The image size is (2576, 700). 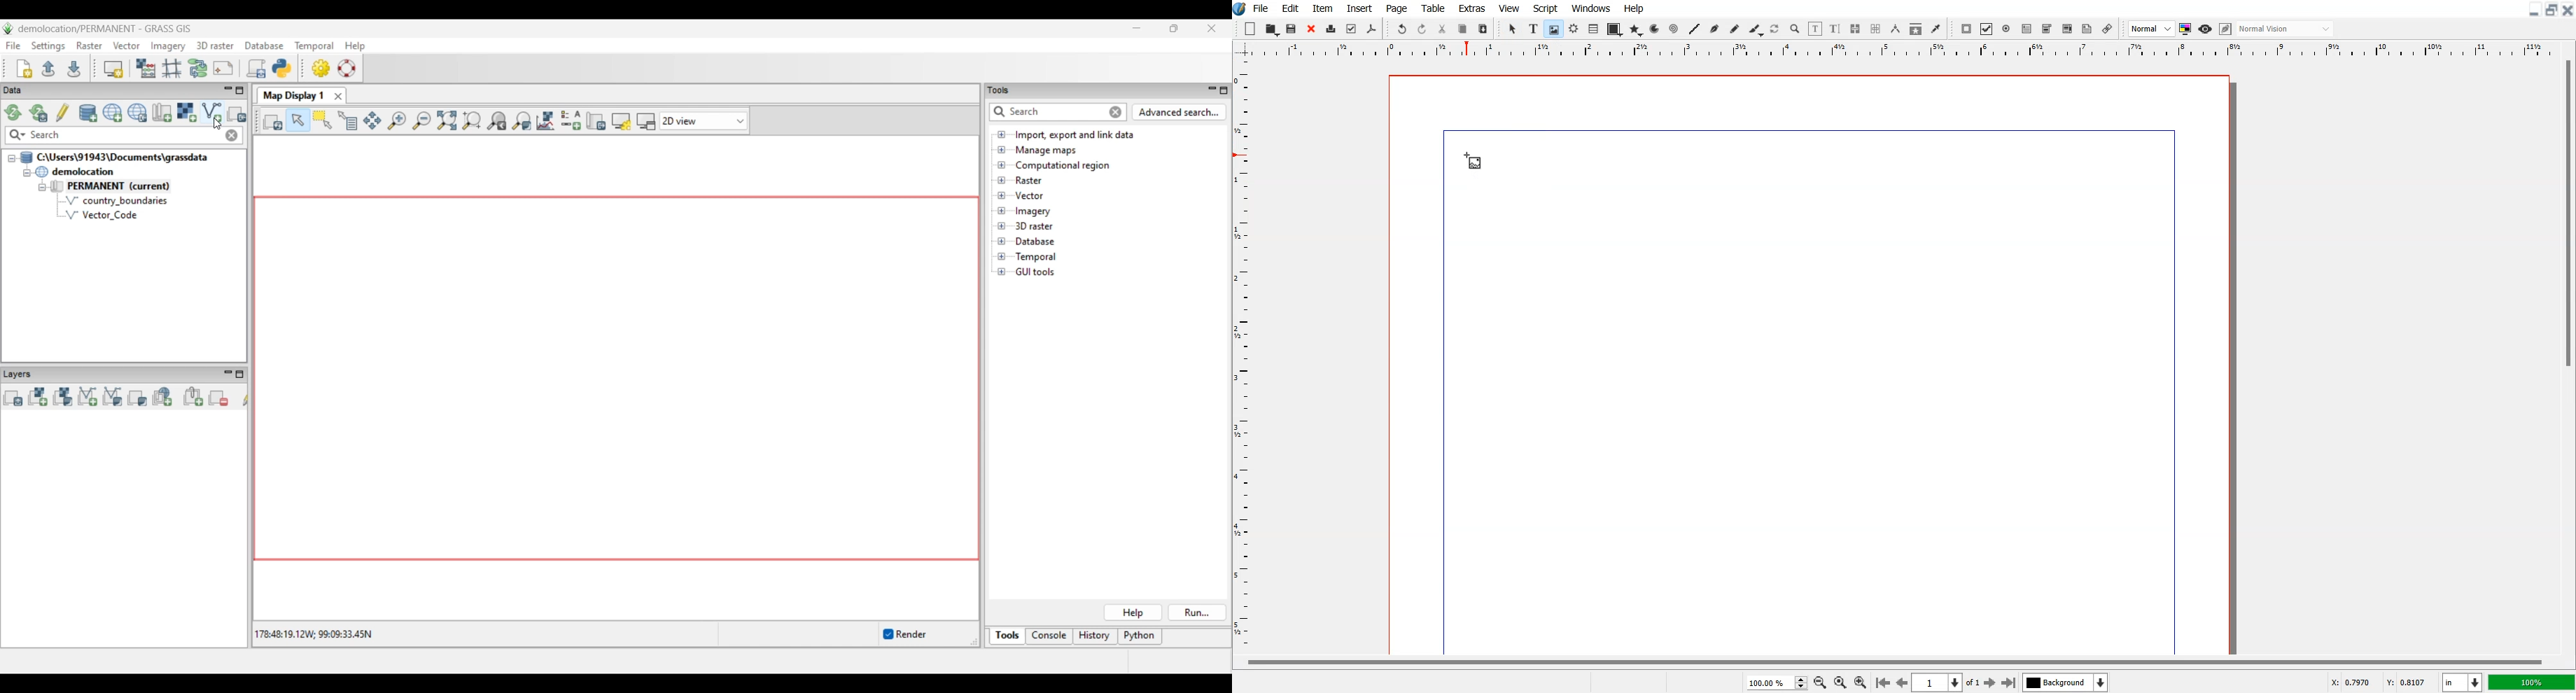 I want to click on Select Item, so click(x=1513, y=29).